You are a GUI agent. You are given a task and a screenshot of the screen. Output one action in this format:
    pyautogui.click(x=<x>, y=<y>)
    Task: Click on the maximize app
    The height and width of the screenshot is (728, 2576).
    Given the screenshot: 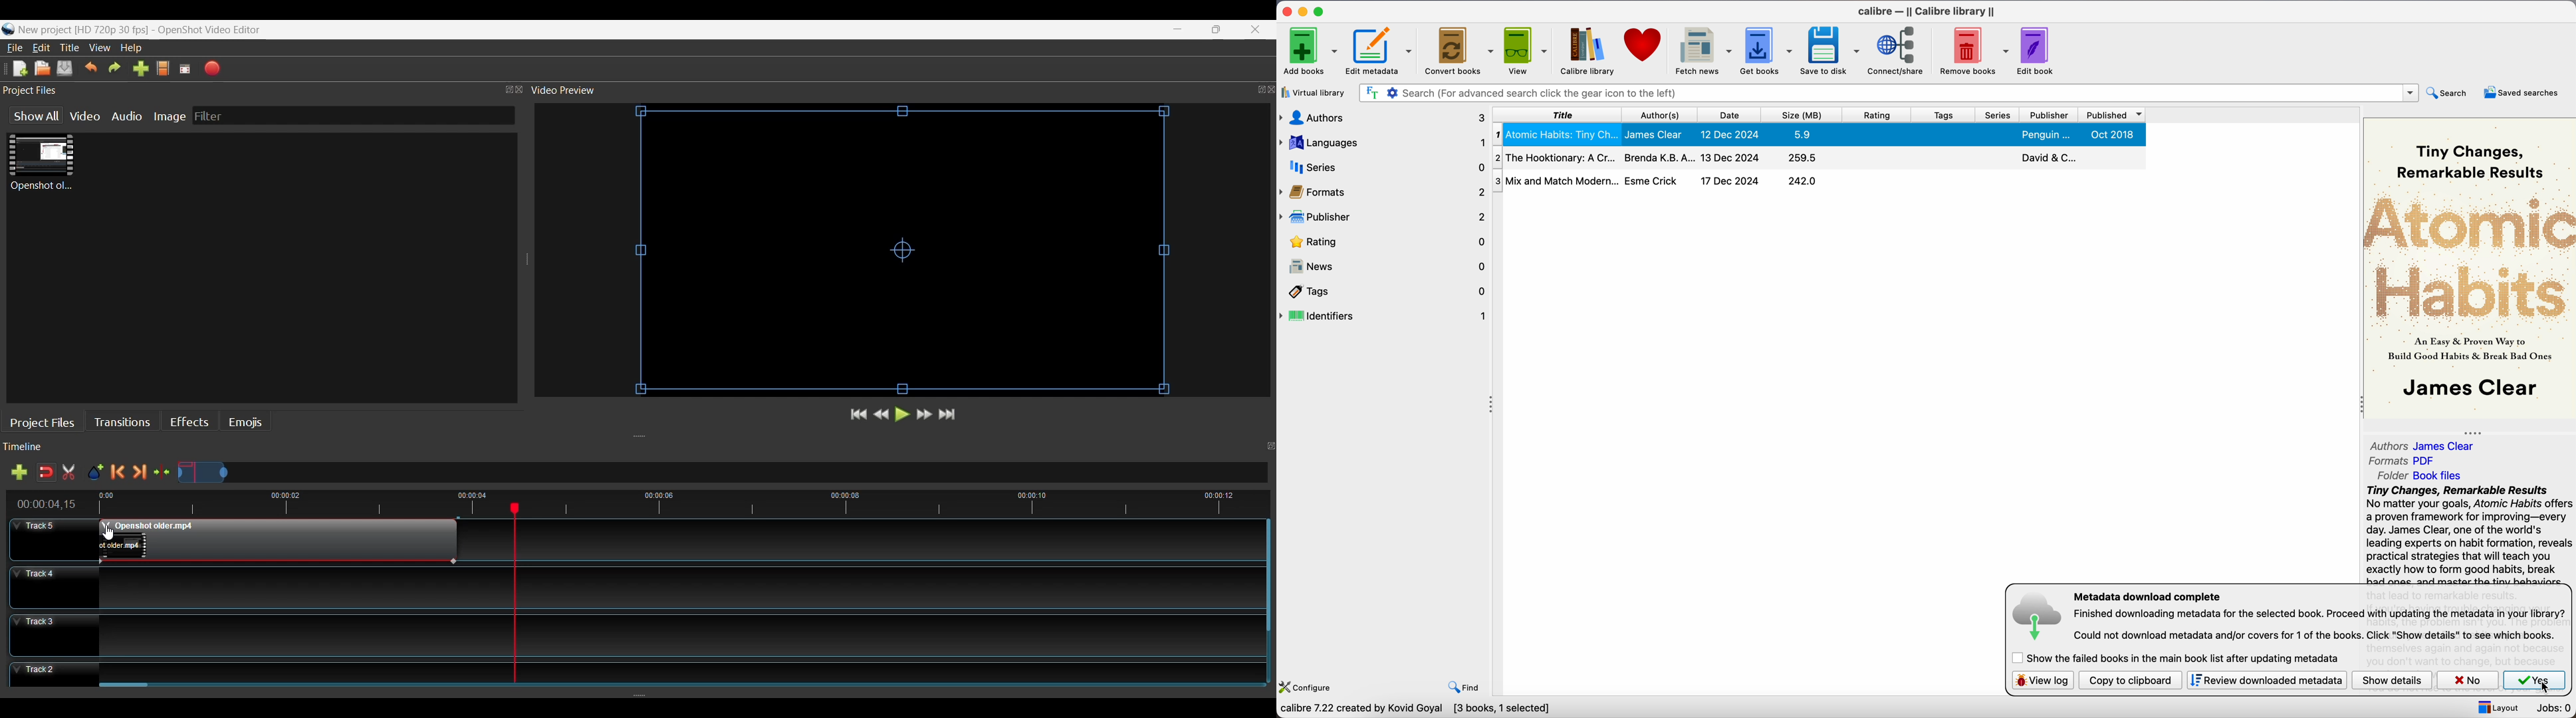 What is the action you would take?
    pyautogui.click(x=1321, y=11)
    